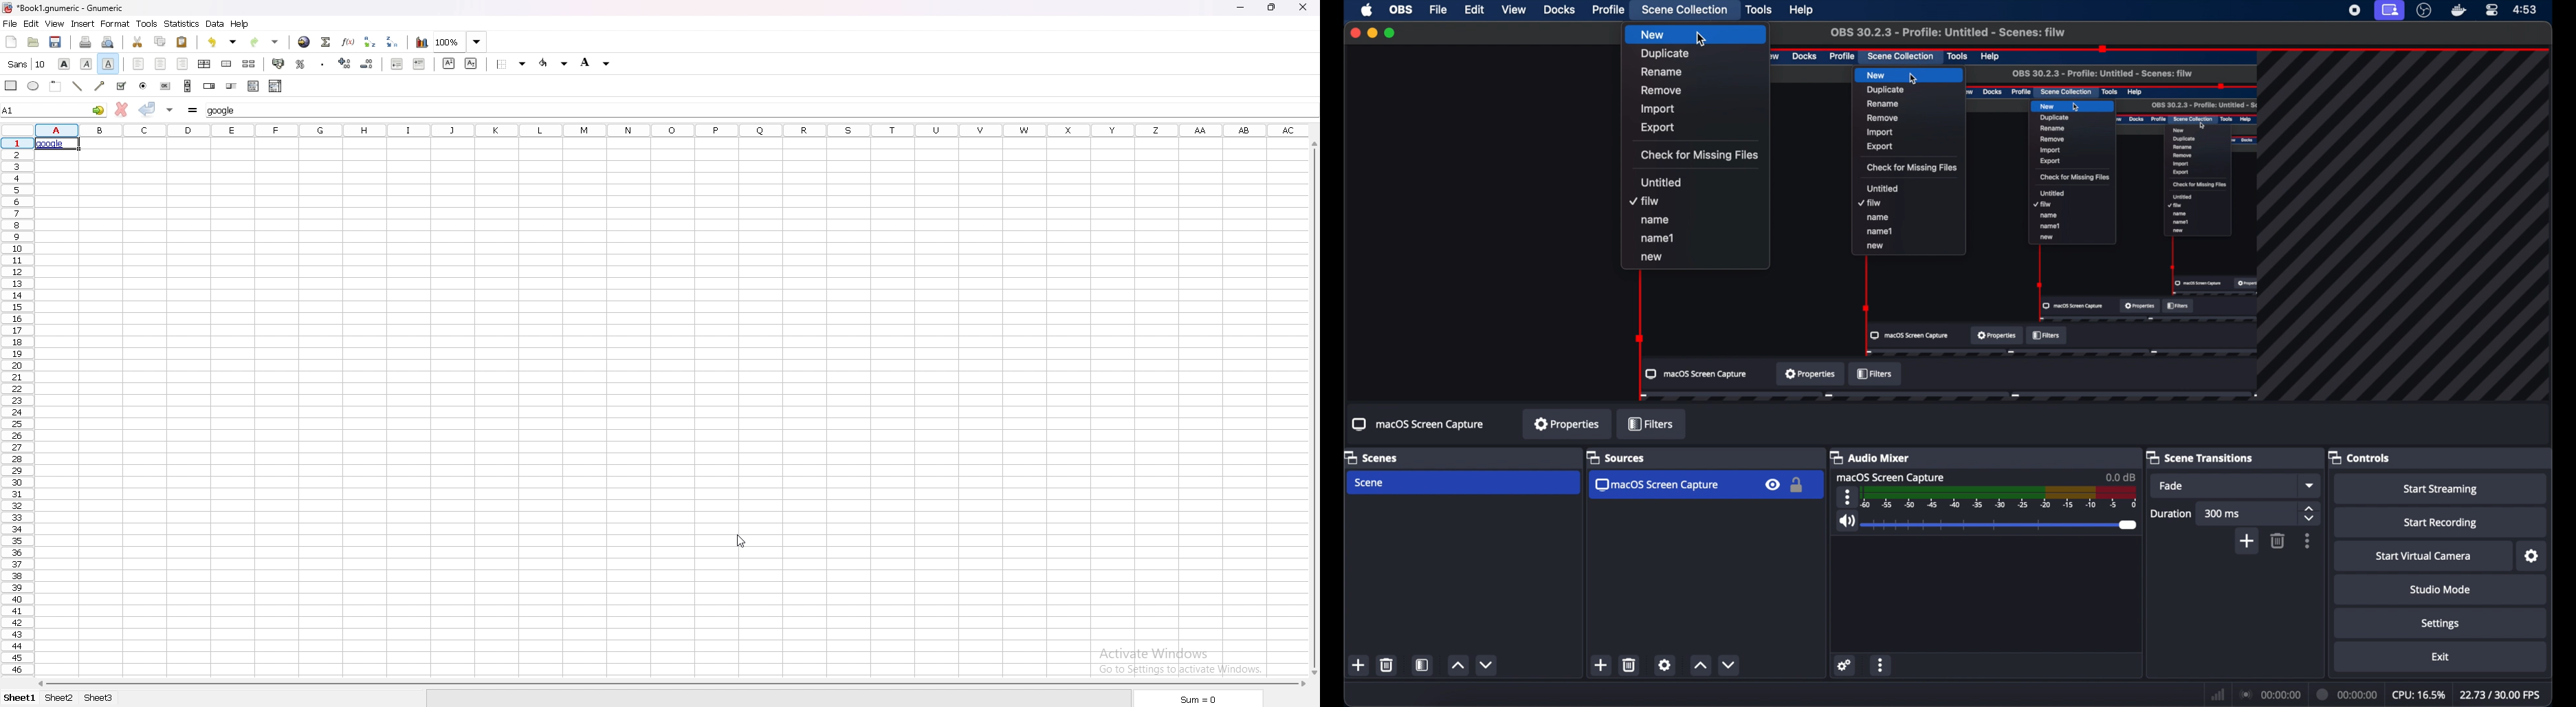 The height and width of the screenshot is (728, 2576). Describe the element at coordinates (192, 109) in the screenshot. I see `formula` at that location.